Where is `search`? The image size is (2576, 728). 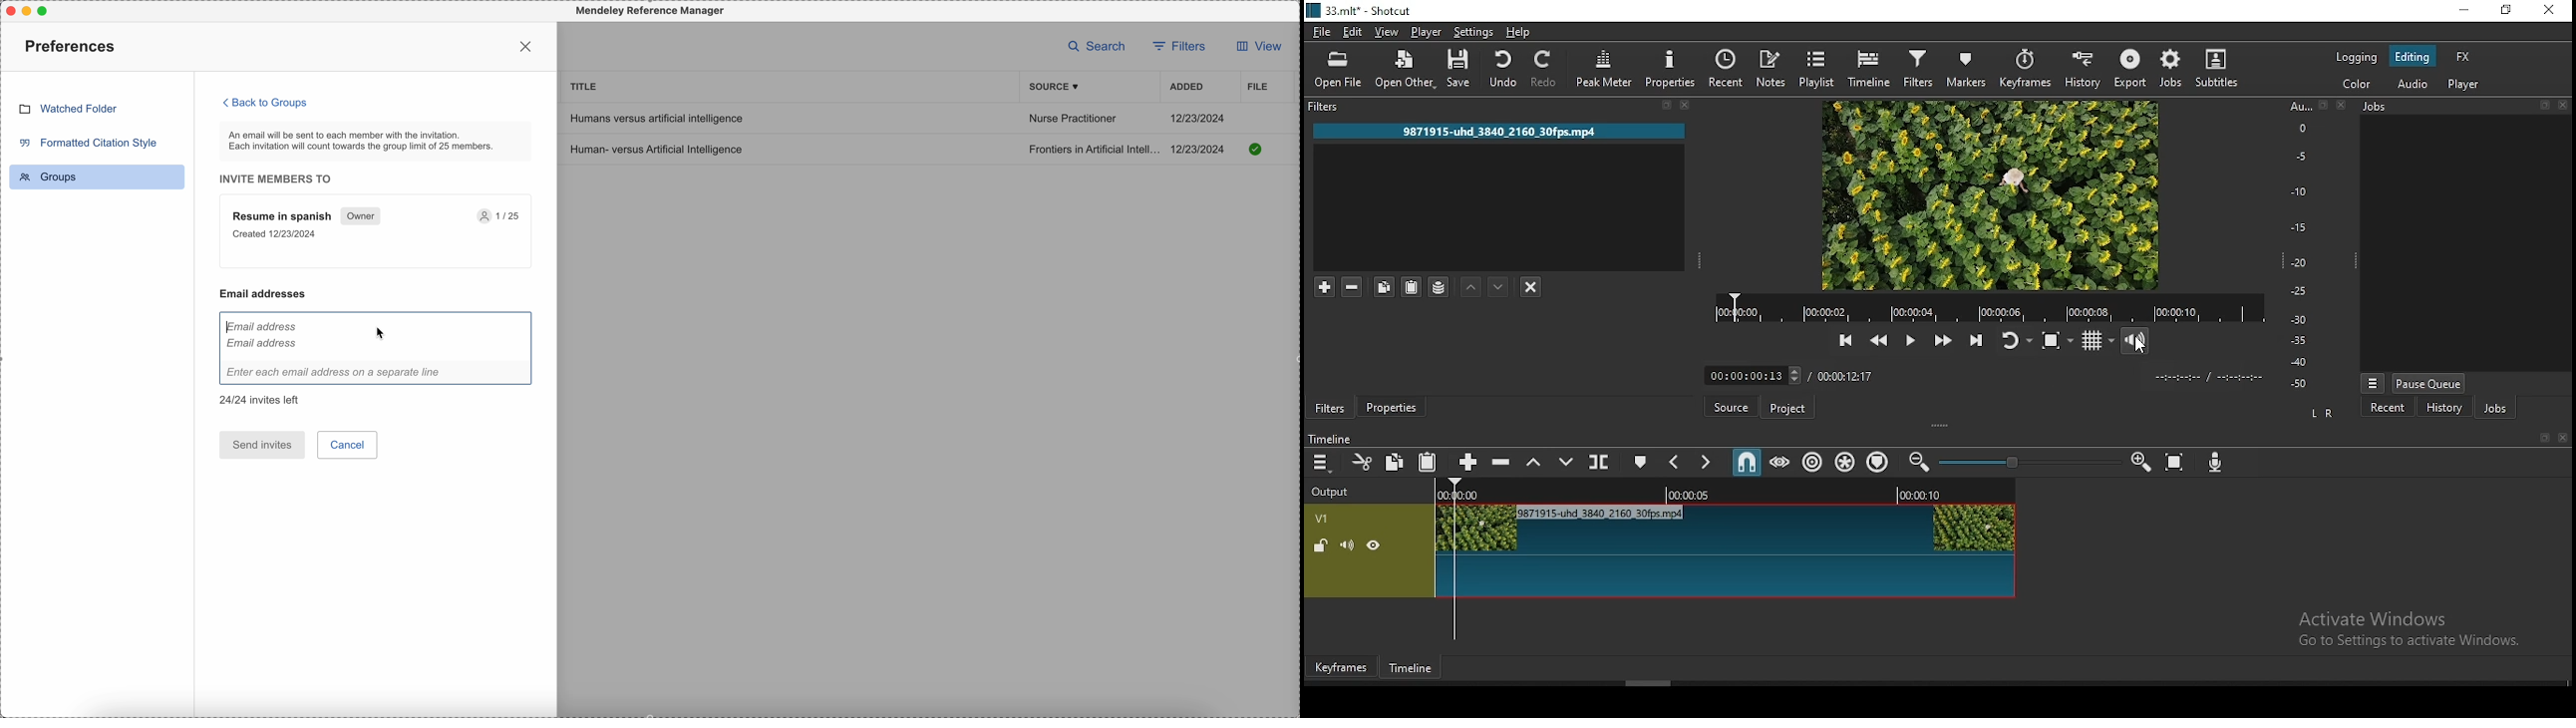 search is located at coordinates (1098, 46).